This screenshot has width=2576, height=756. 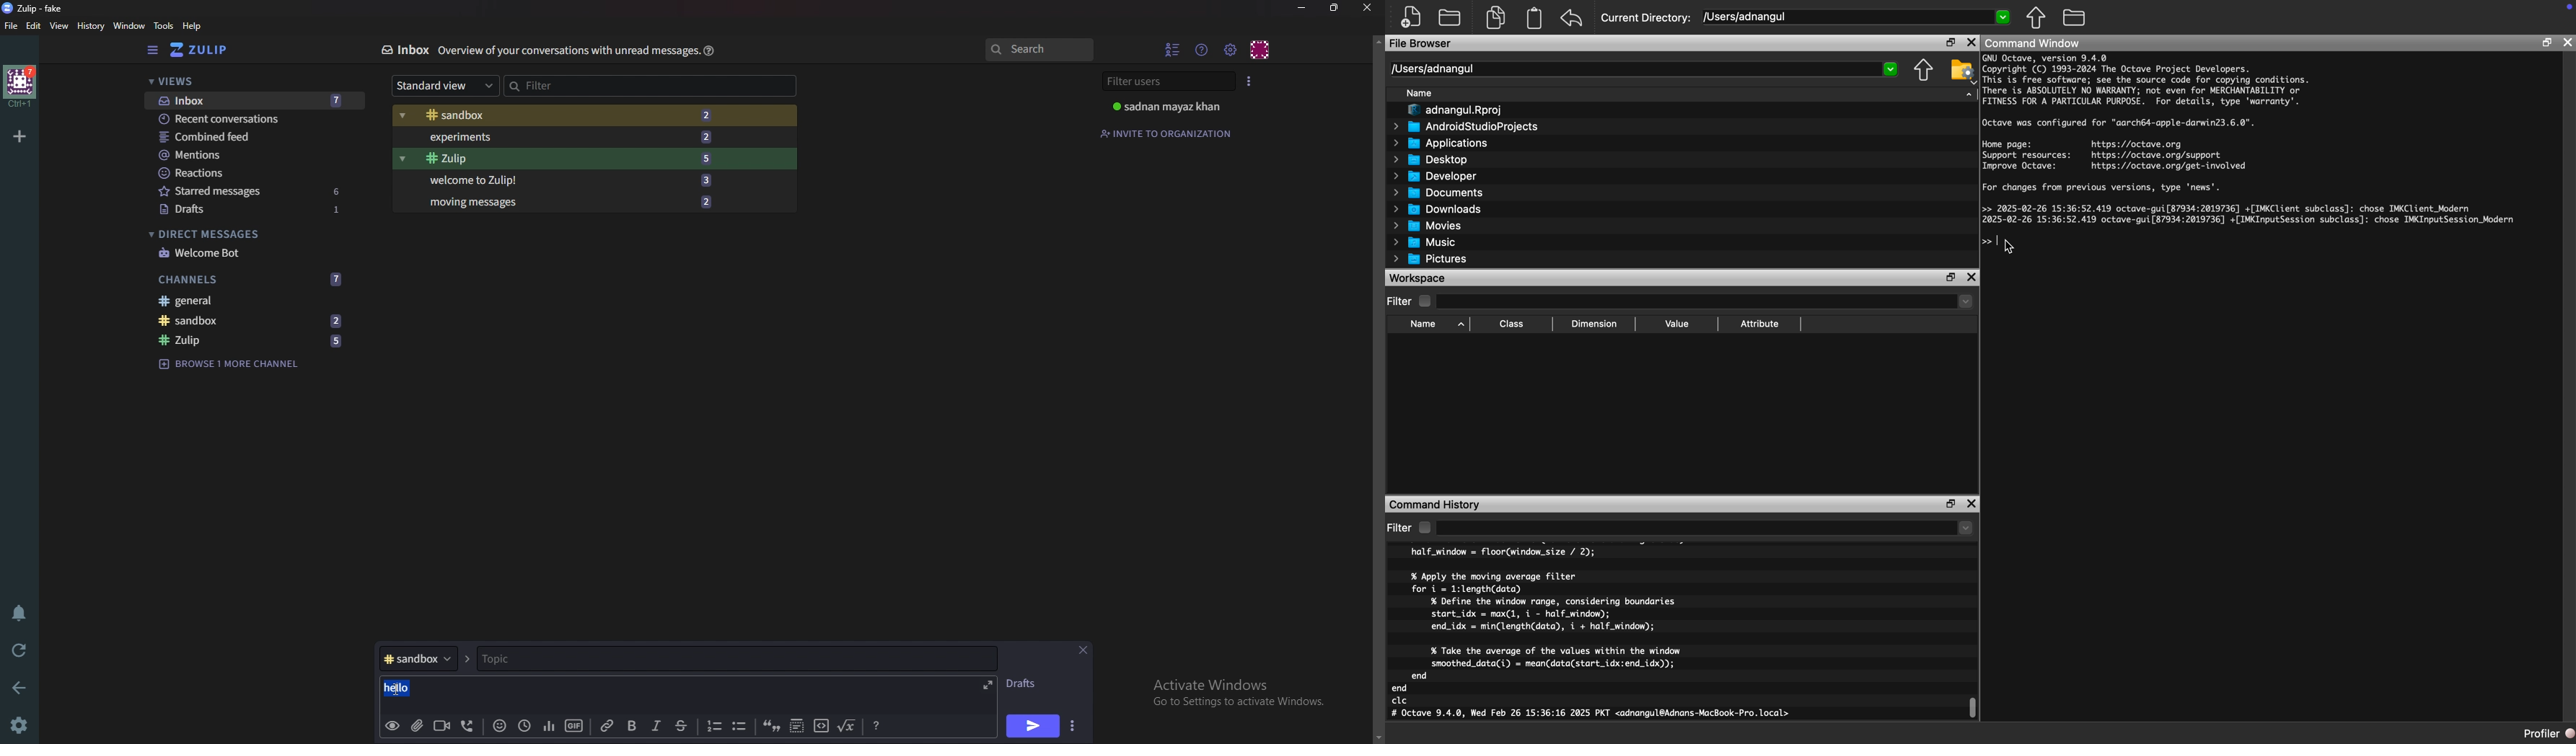 I want to click on views, so click(x=251, y=81).